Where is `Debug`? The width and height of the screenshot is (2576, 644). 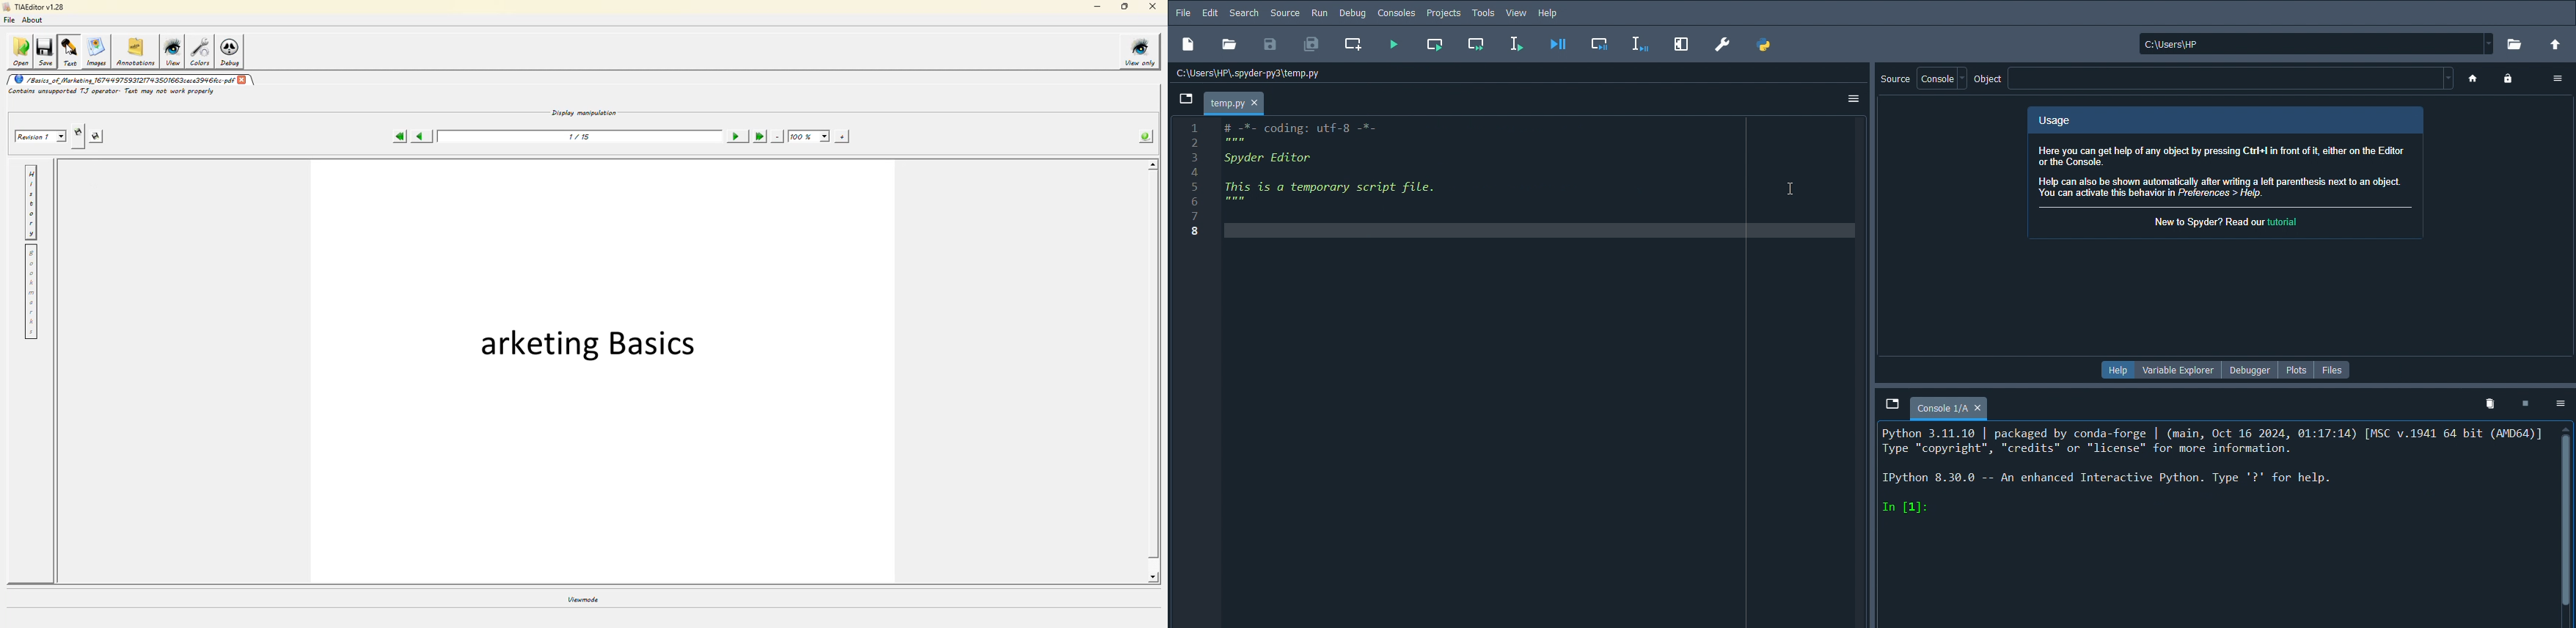 Debug is located at coordinates (1354, 12).